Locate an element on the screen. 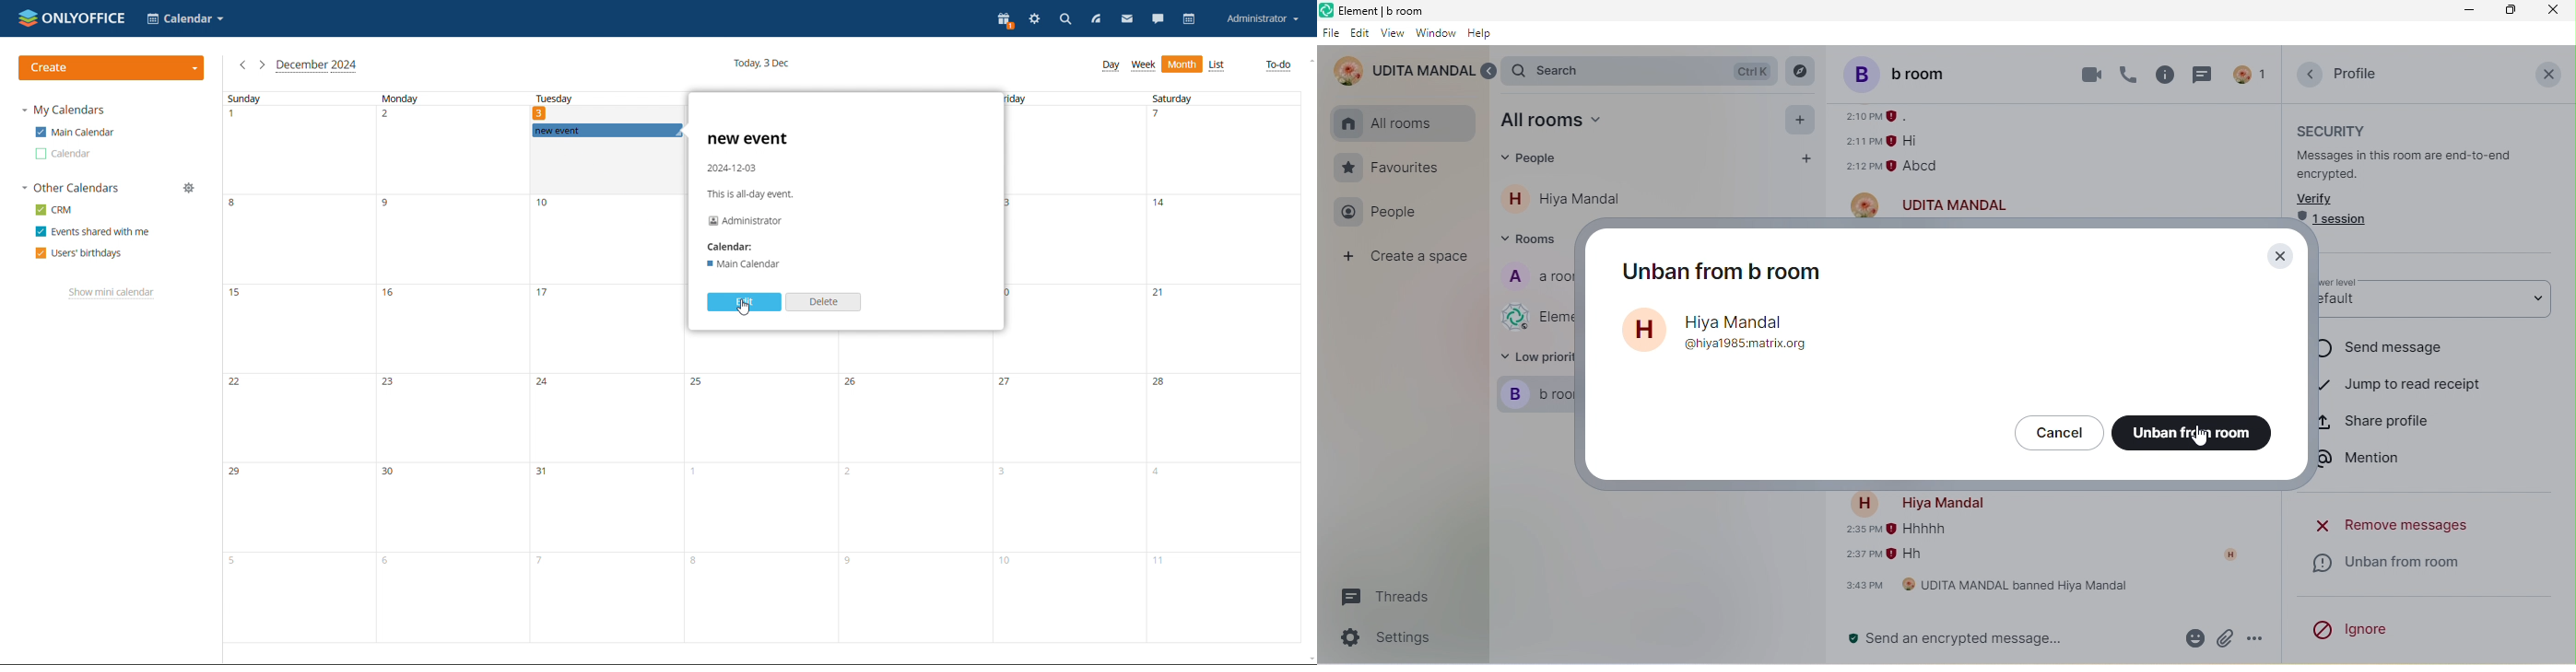  settings is located at coordinates (1035, 20).